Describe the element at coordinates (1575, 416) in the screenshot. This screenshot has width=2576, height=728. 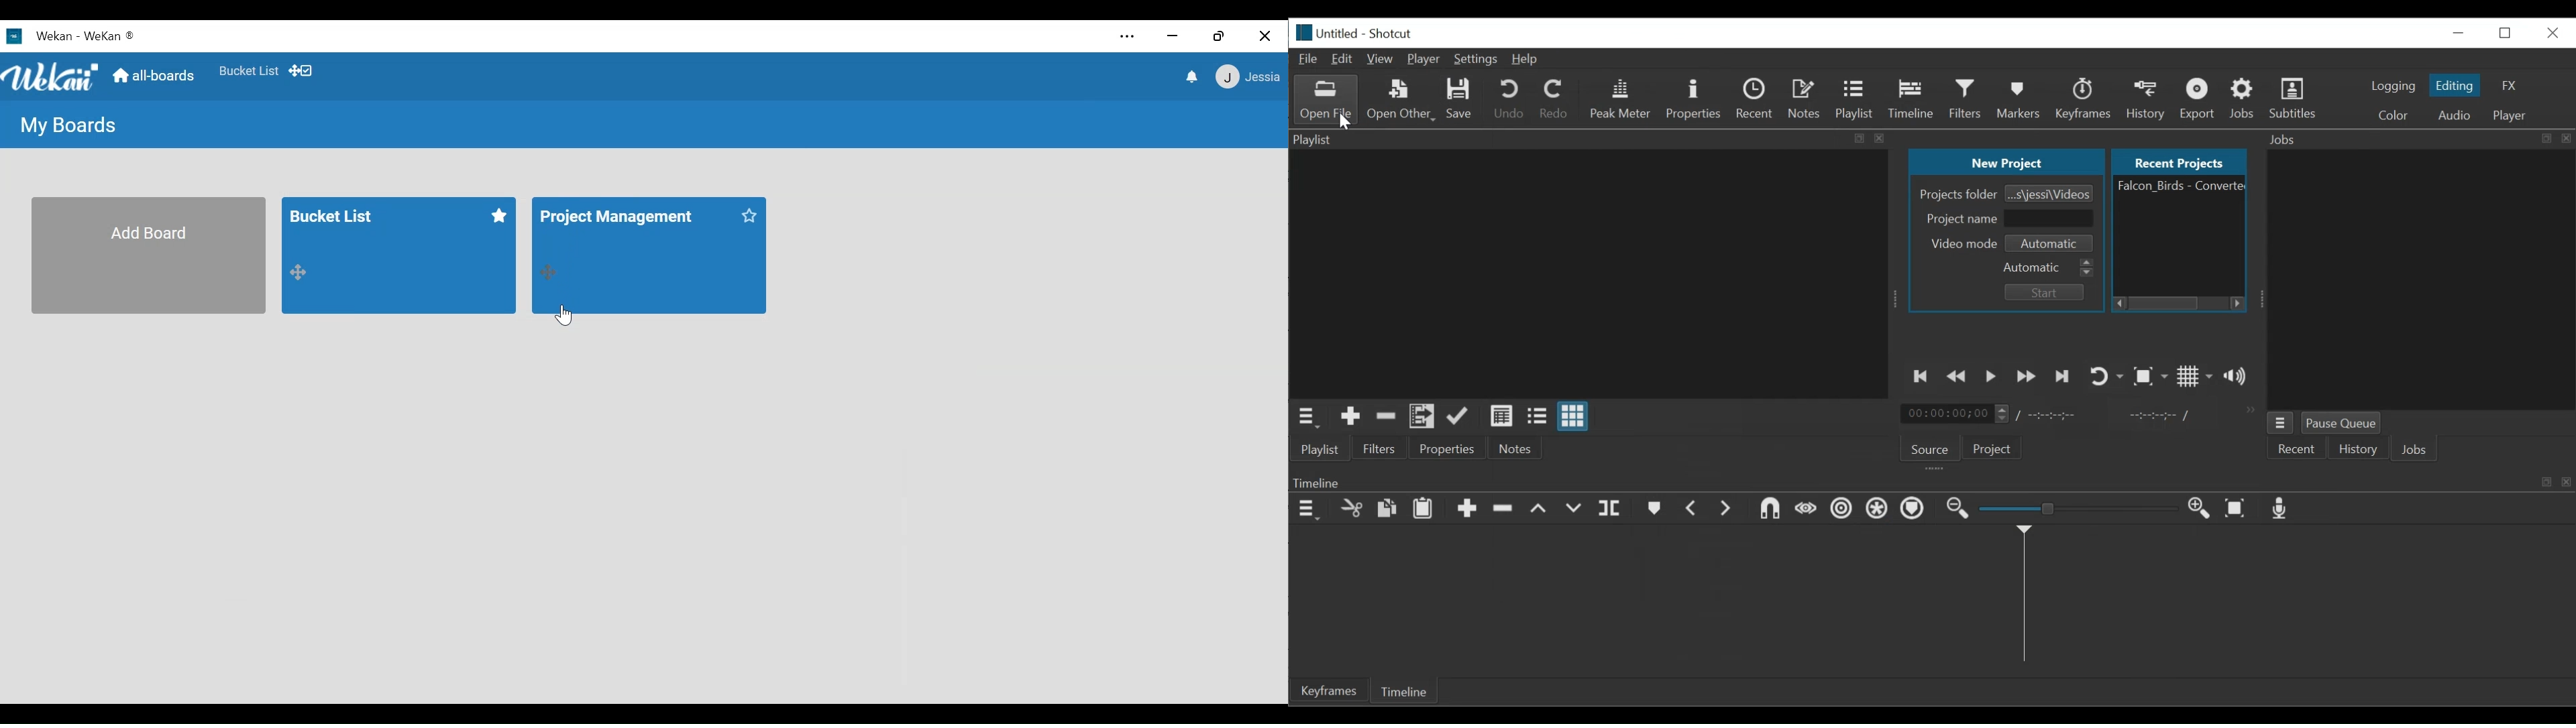
I see `View as icons` at that location.